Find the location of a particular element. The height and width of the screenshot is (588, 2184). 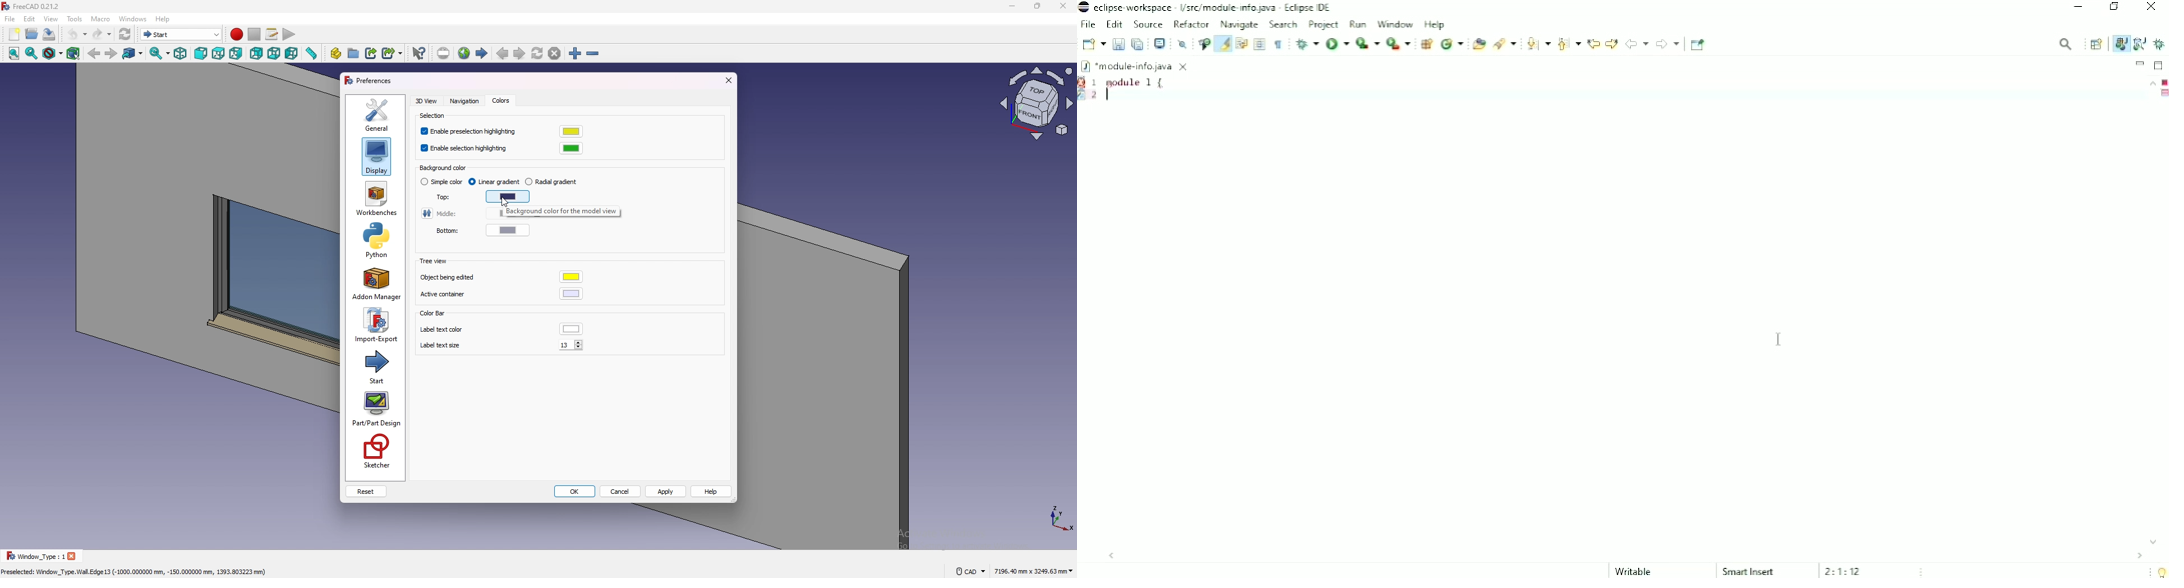

Writable is located at coordinates (1642, 571).